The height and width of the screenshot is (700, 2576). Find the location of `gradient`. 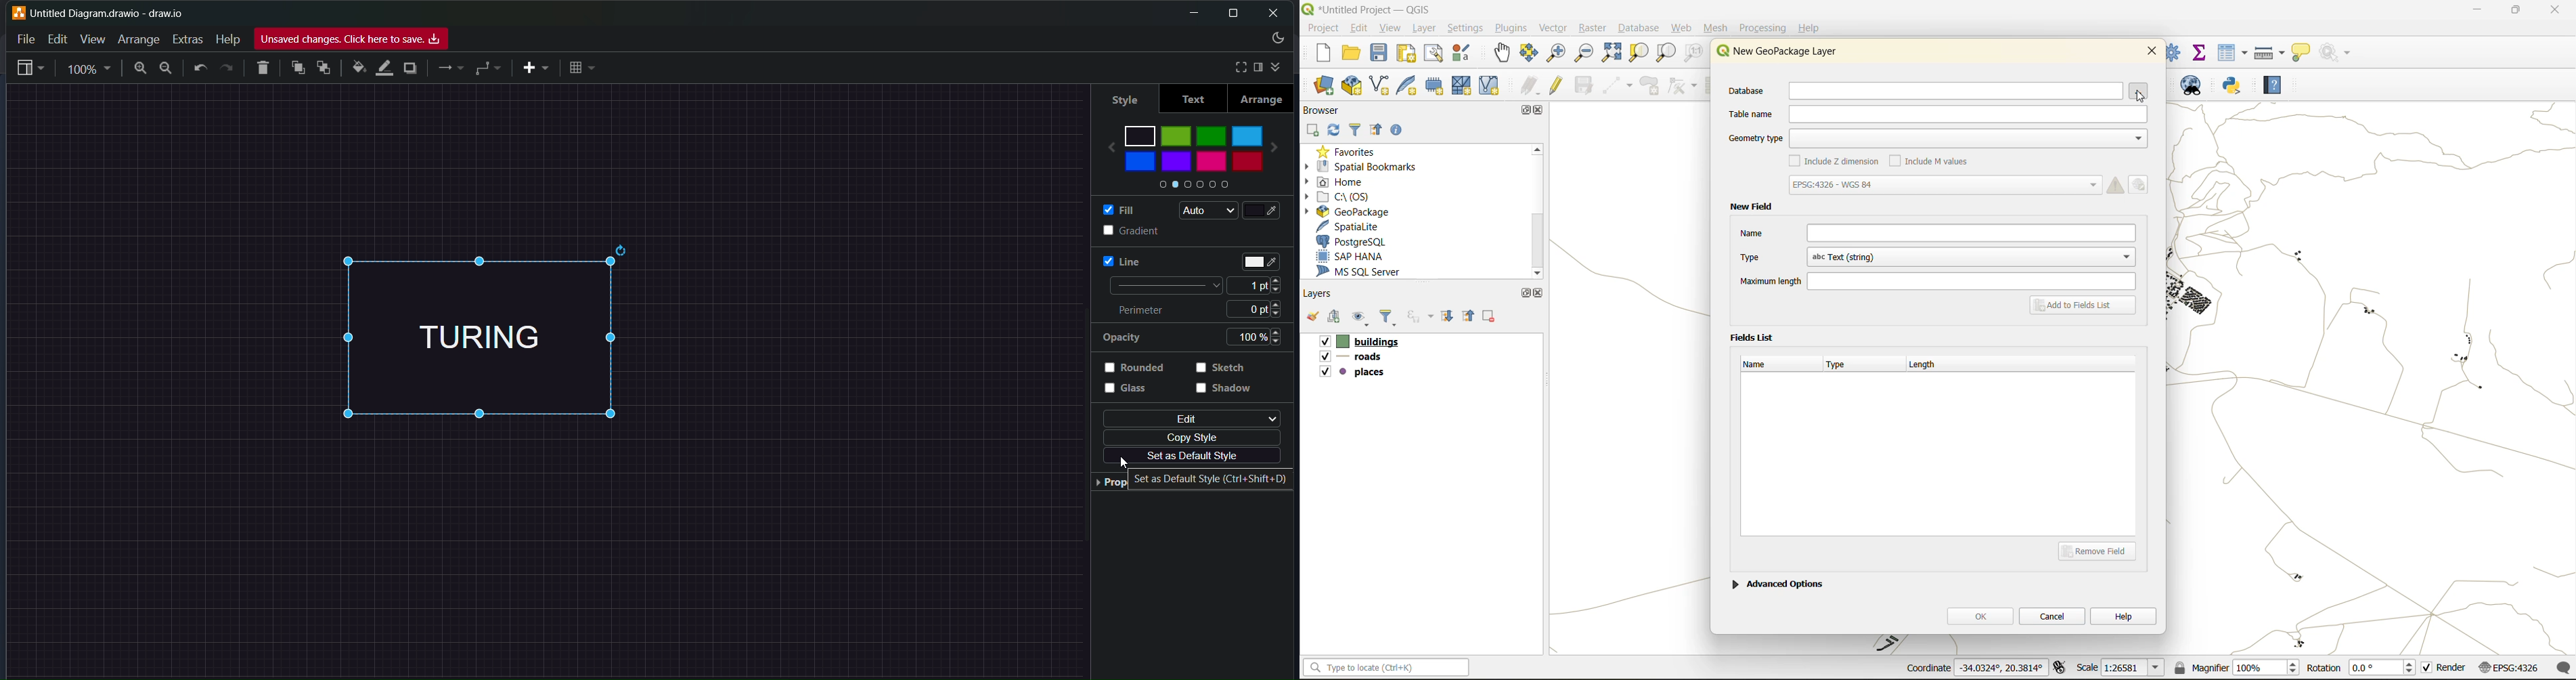

gradient is located at coordinates (1118, 230).